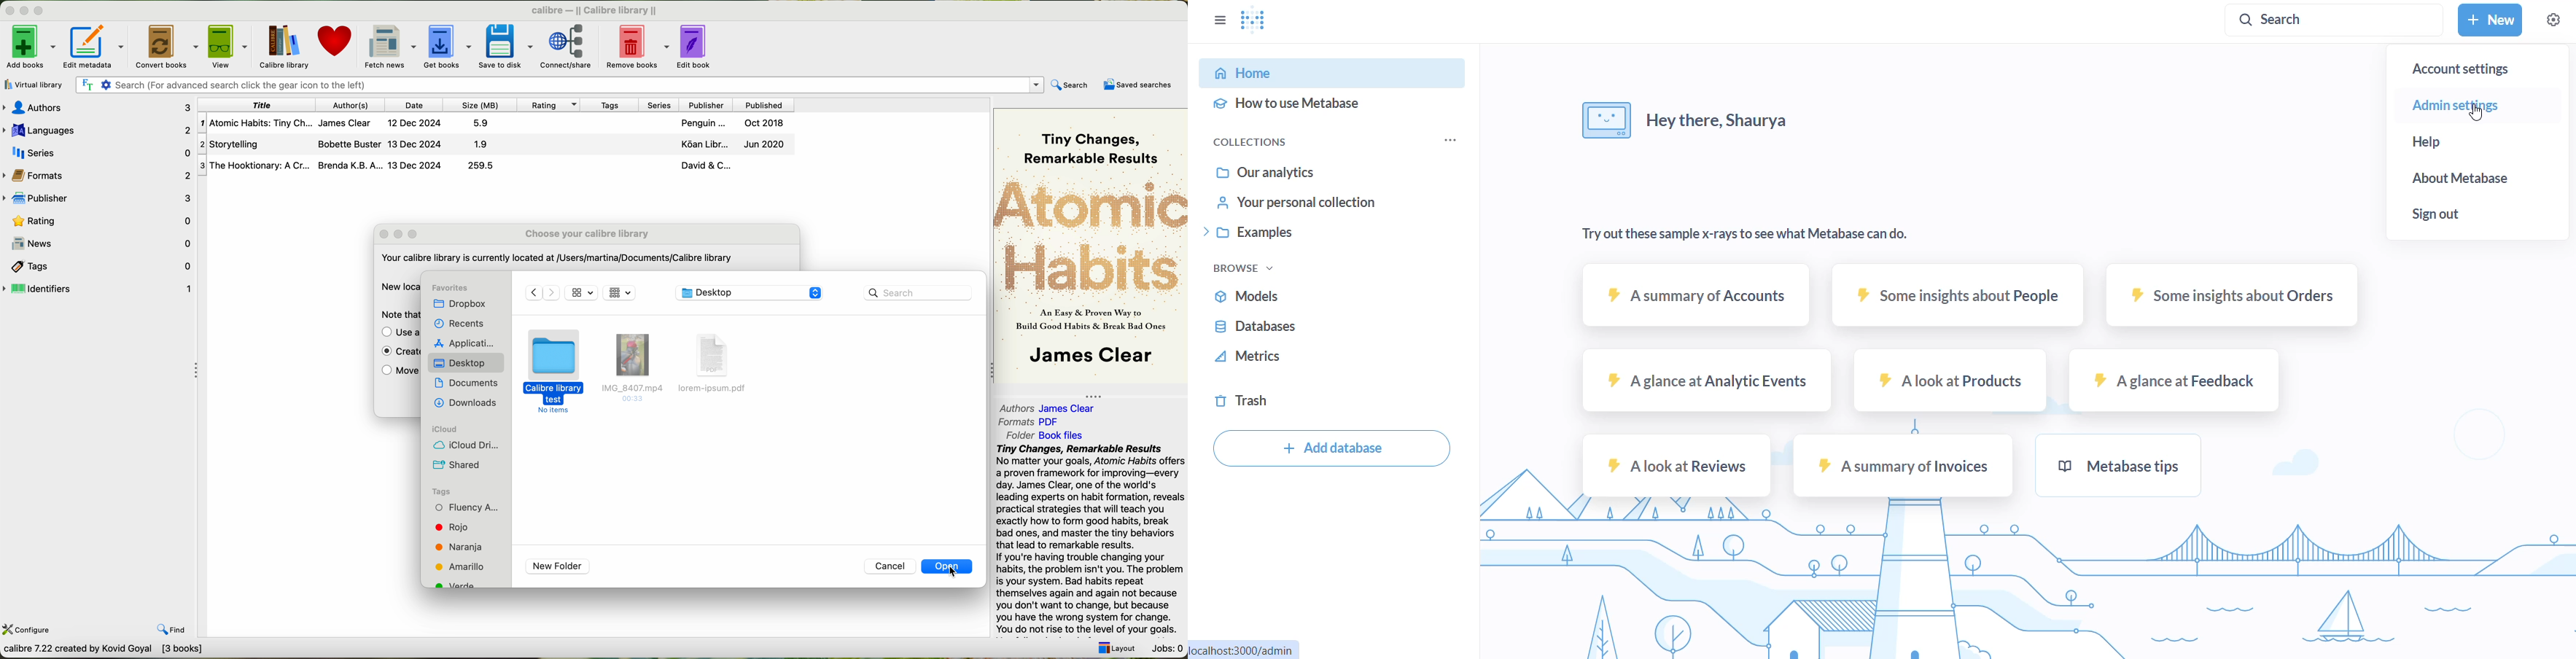  What do you see at coordinates (572, 45) in the screenshot?
I see `connect/share` at bounding box center [572, 45].